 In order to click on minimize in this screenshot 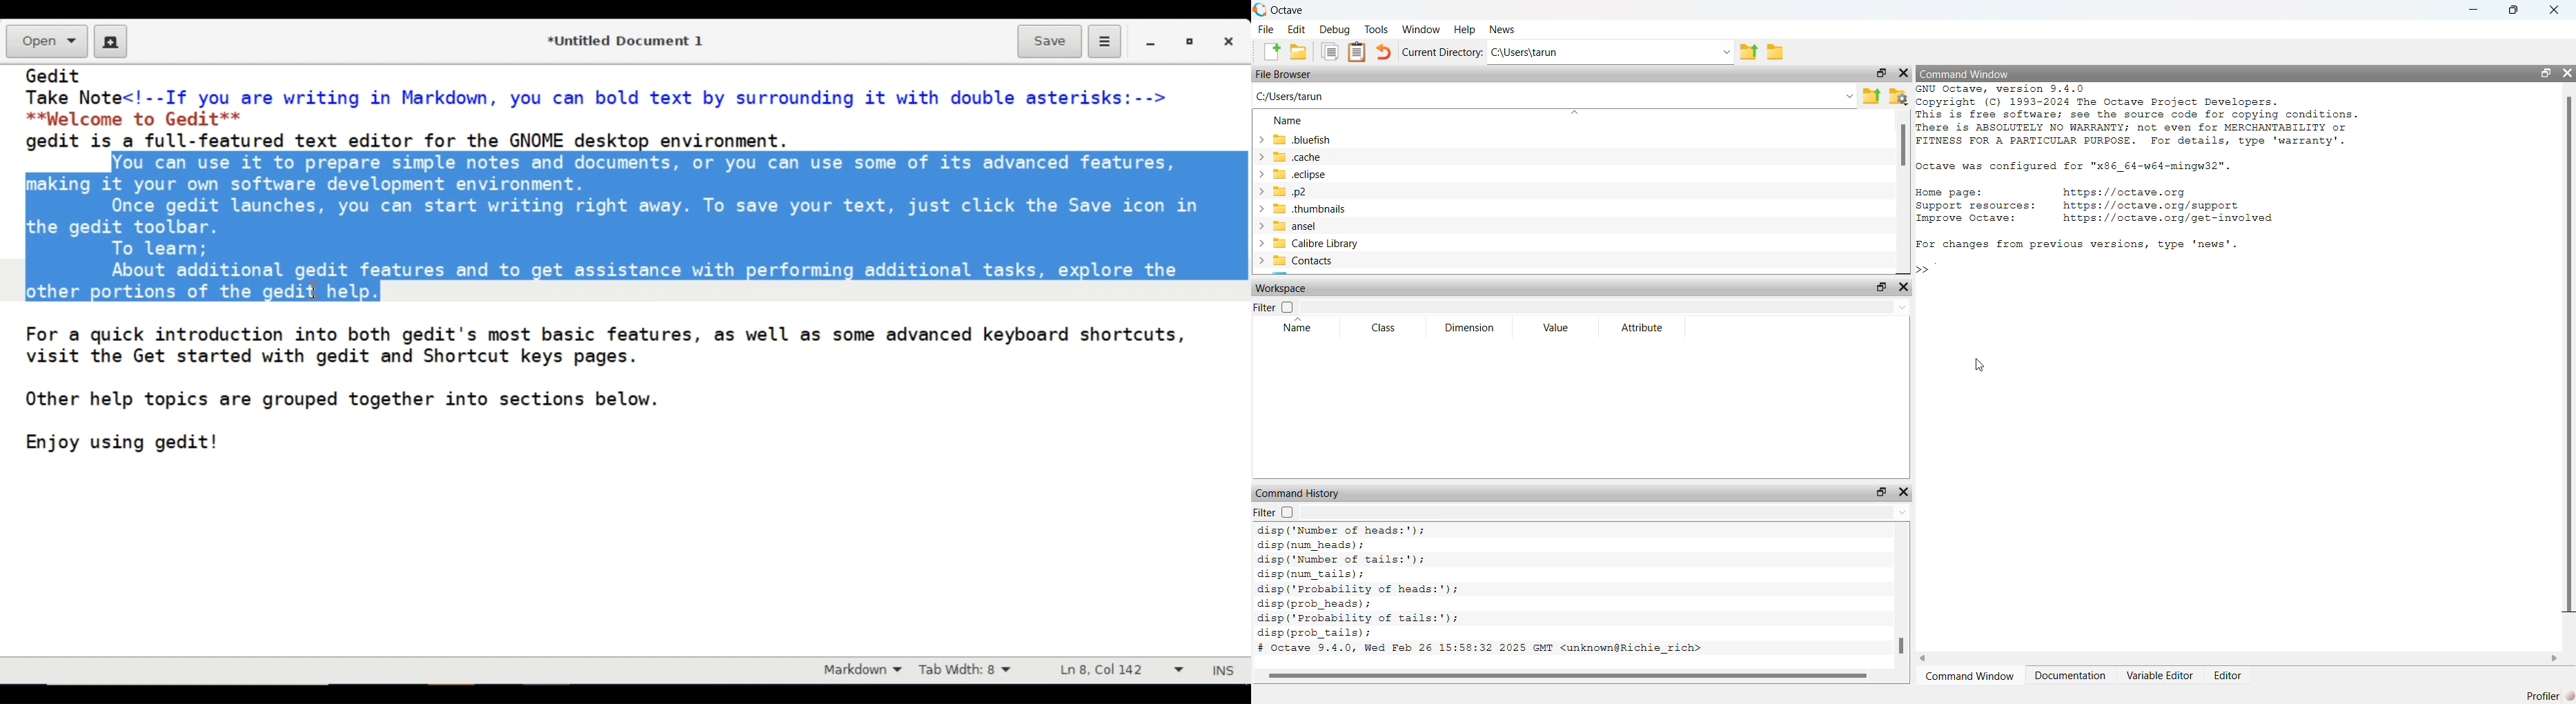, I will do `click(2473, 10)`.